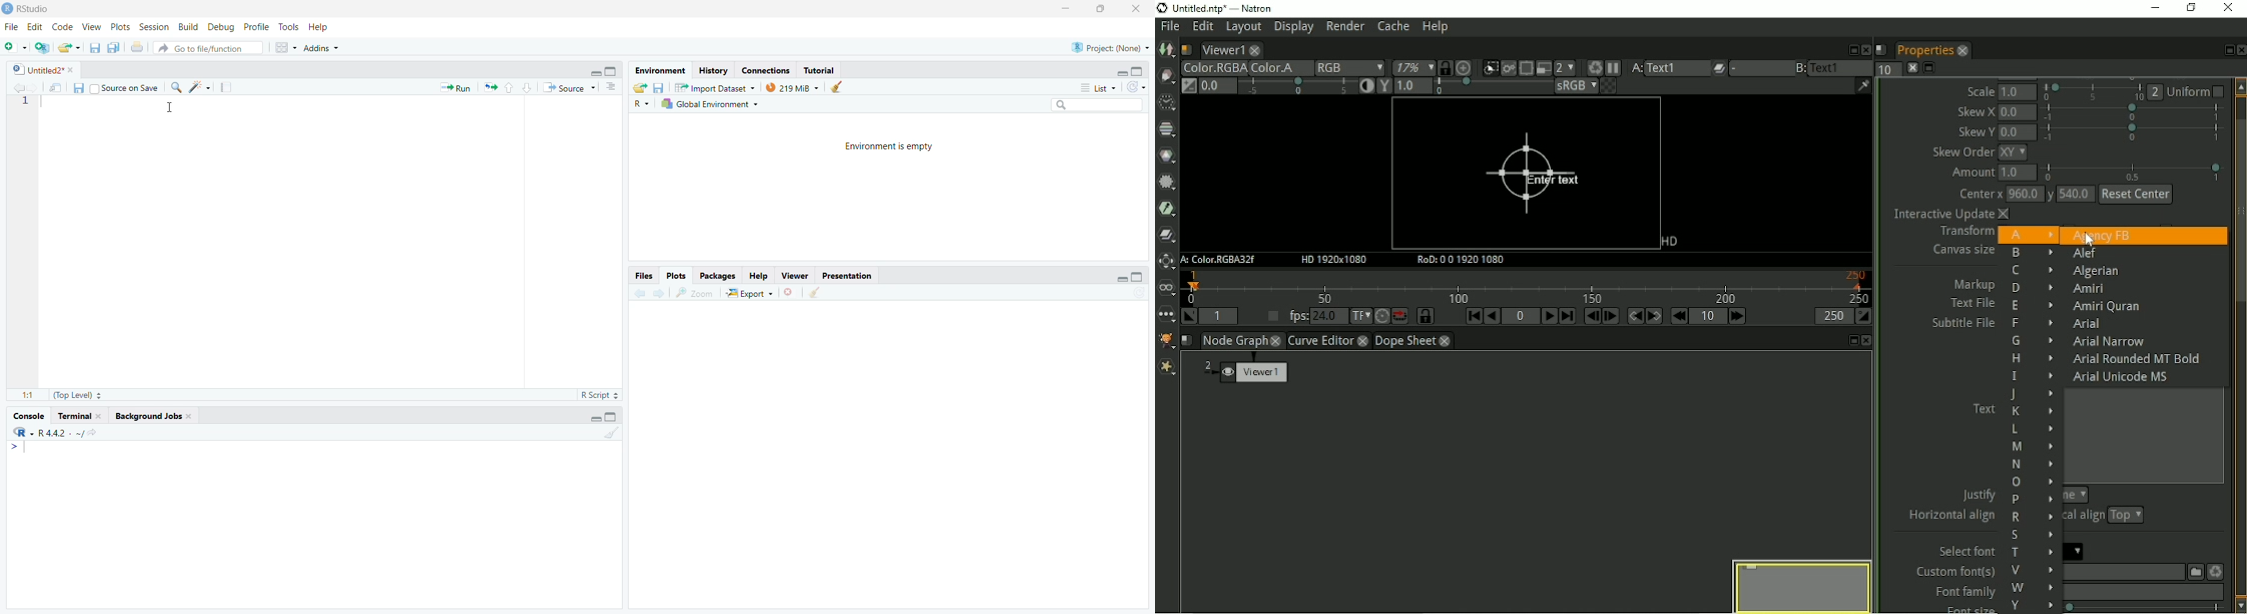 The image size is (2268, 616). What do you see at coordinates (208, 48) in the screenshot?
I see `Go to file/function` at bounding box center [208, 48].